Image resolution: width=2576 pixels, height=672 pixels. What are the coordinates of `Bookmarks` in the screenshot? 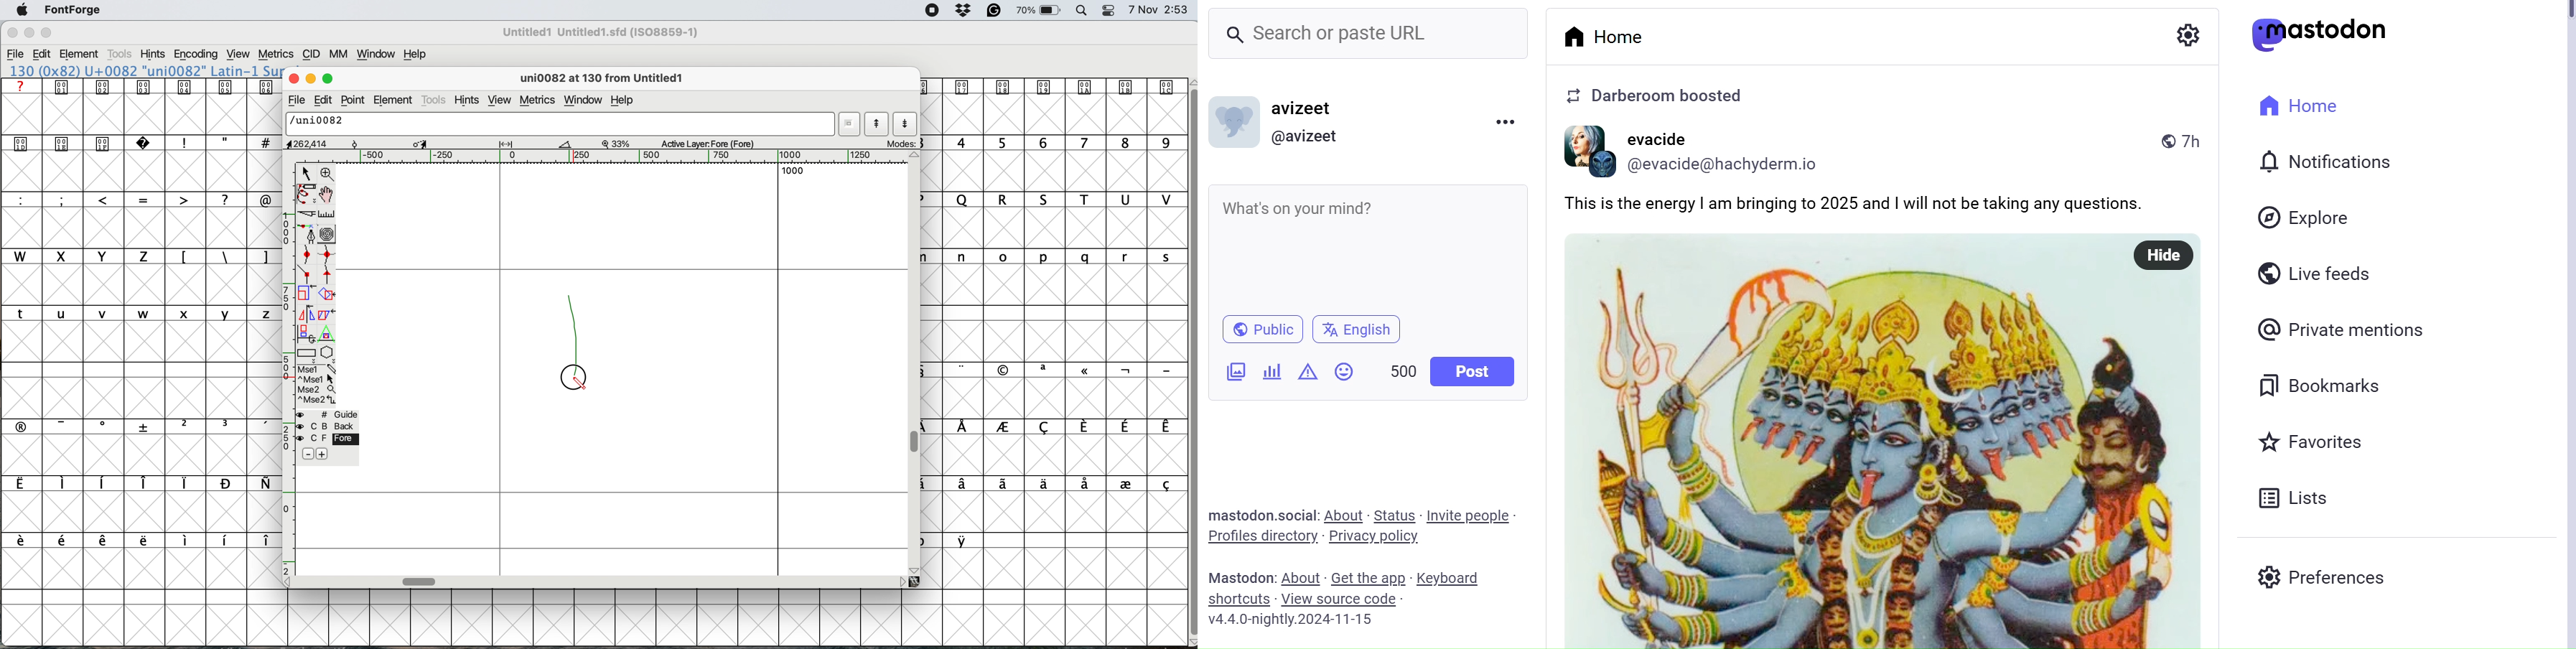 It's located at (2318, 387).